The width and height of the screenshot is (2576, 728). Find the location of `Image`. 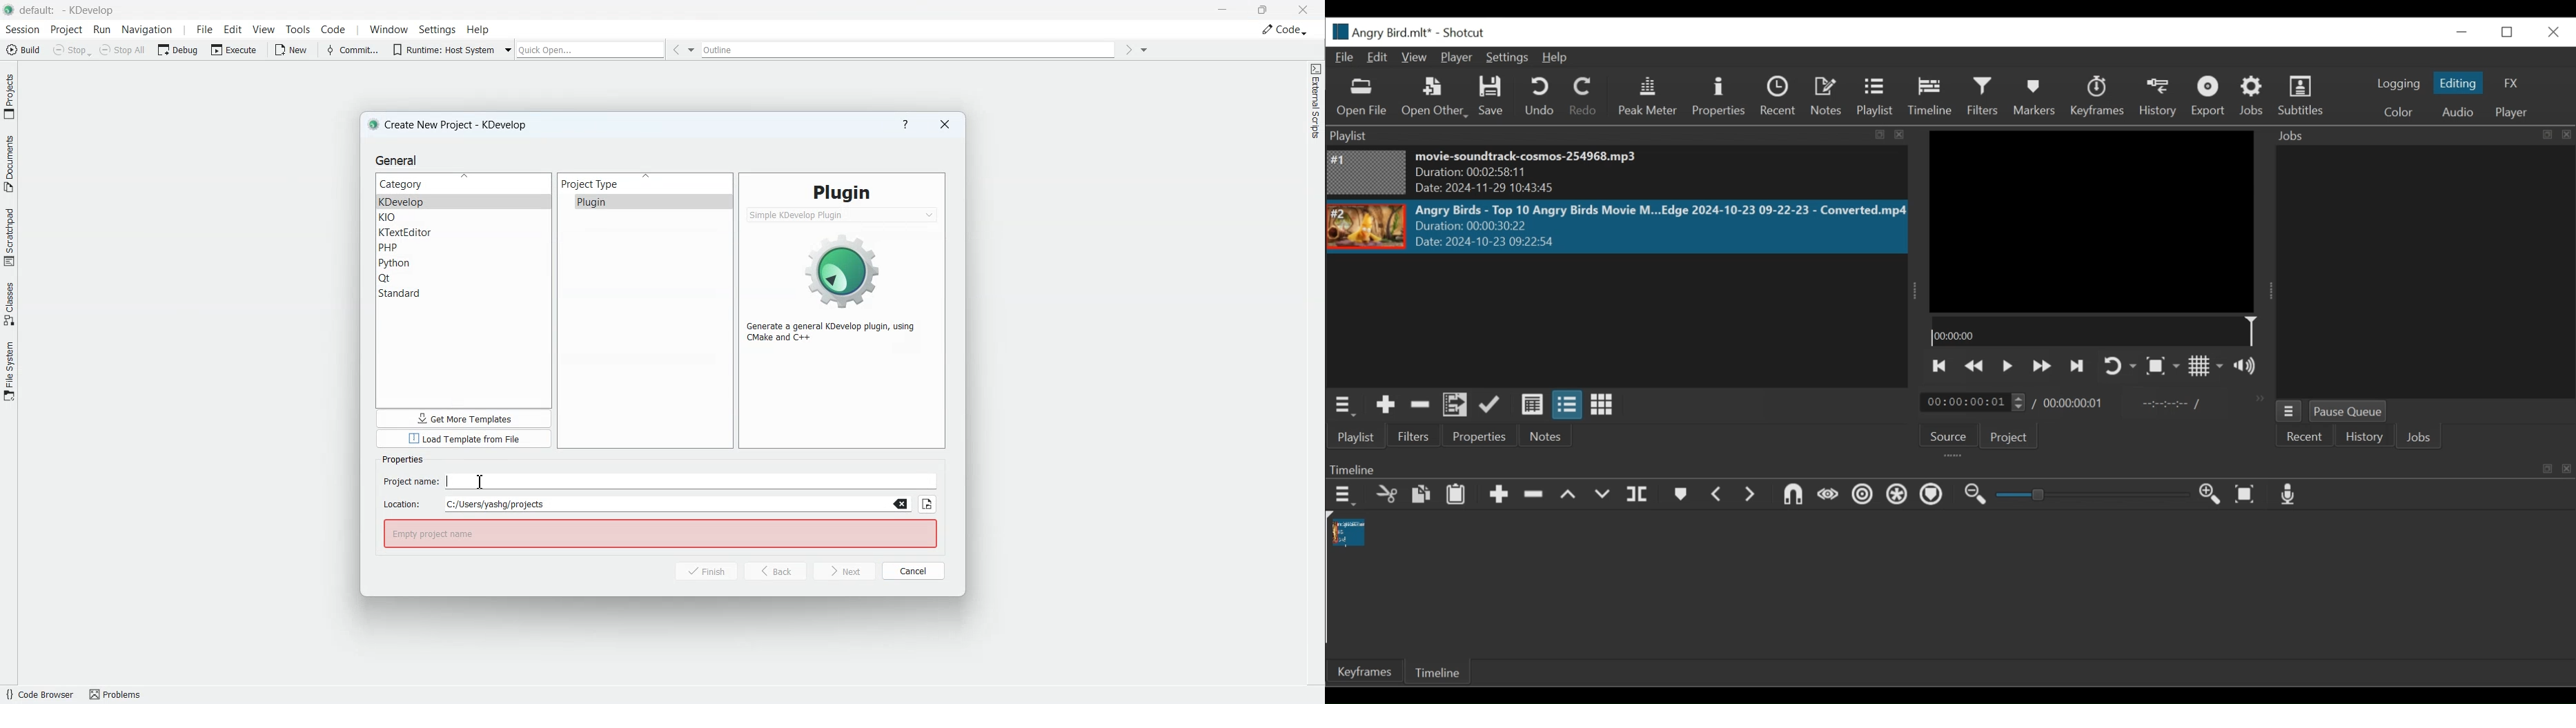

Image is located at coordinates (1367, 172).